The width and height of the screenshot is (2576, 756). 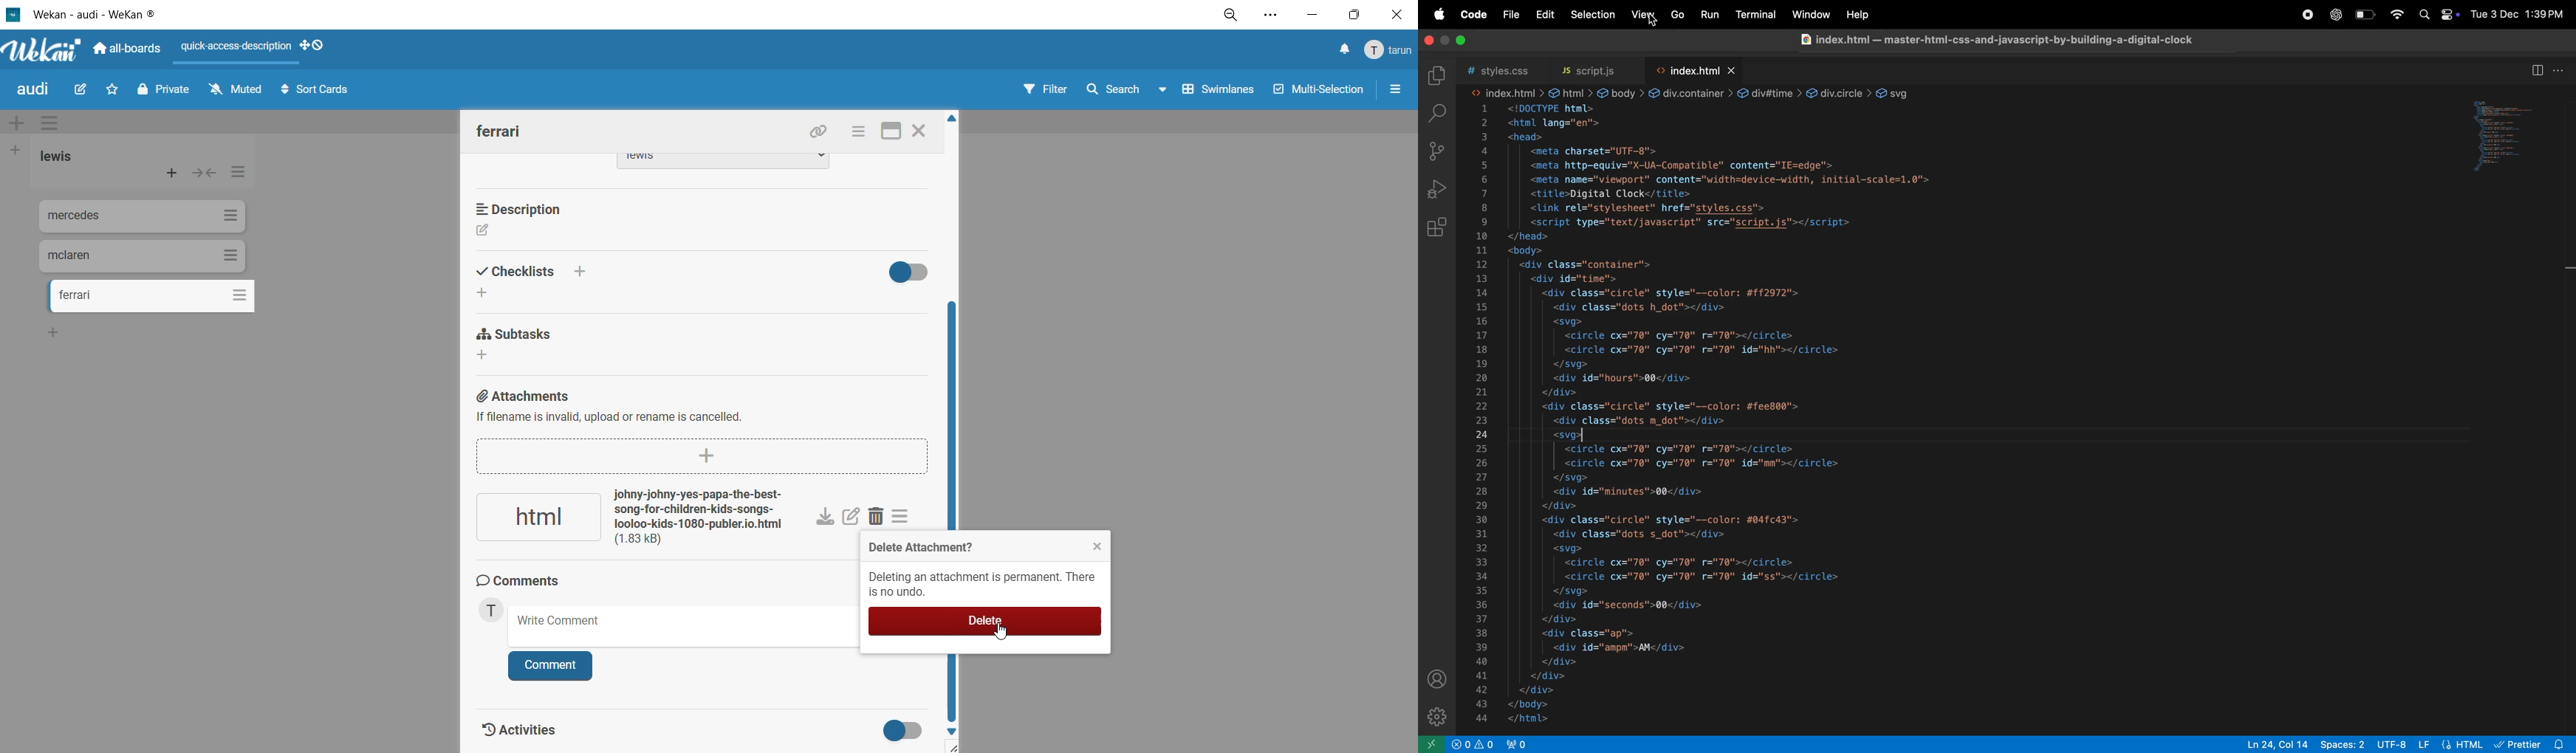 What do you see at coordinates (58, 157) in the screenshot?
I see `list title` at bounding box center [58, 157].